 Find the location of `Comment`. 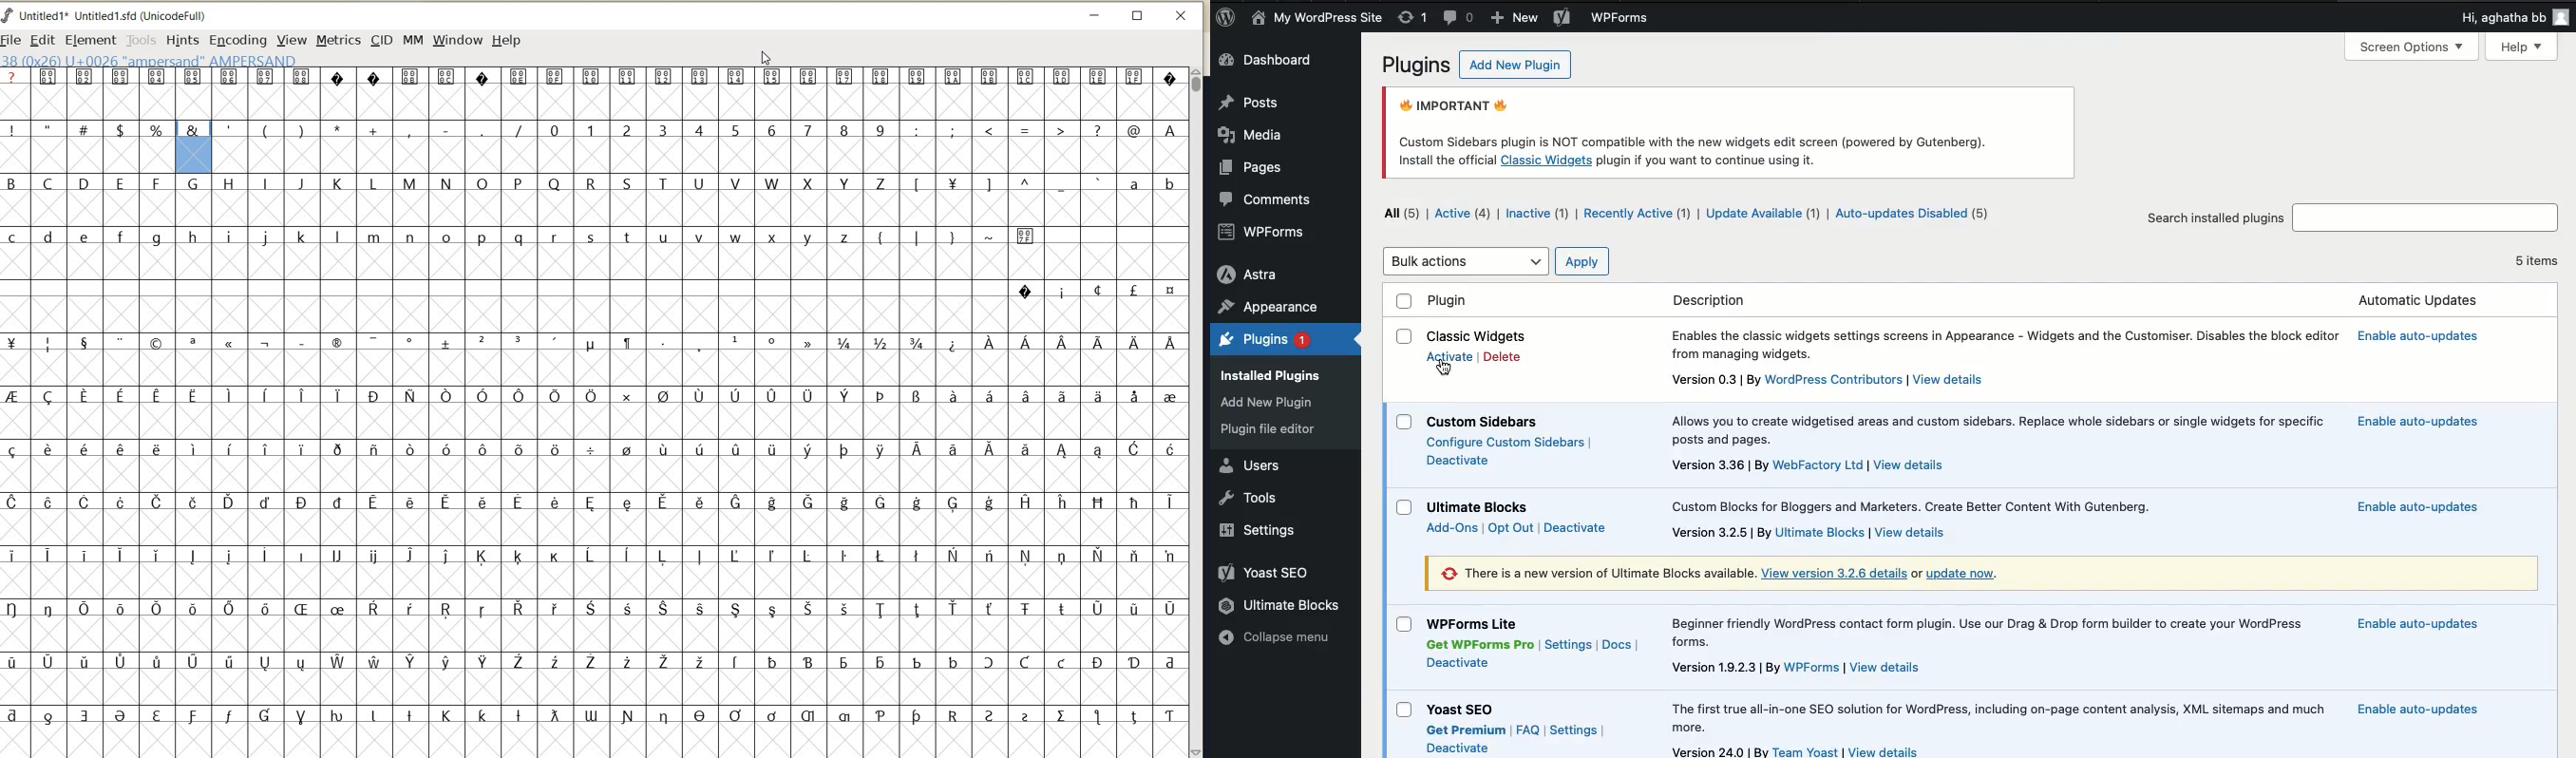

Comment is located at coordinates (1271, 199).